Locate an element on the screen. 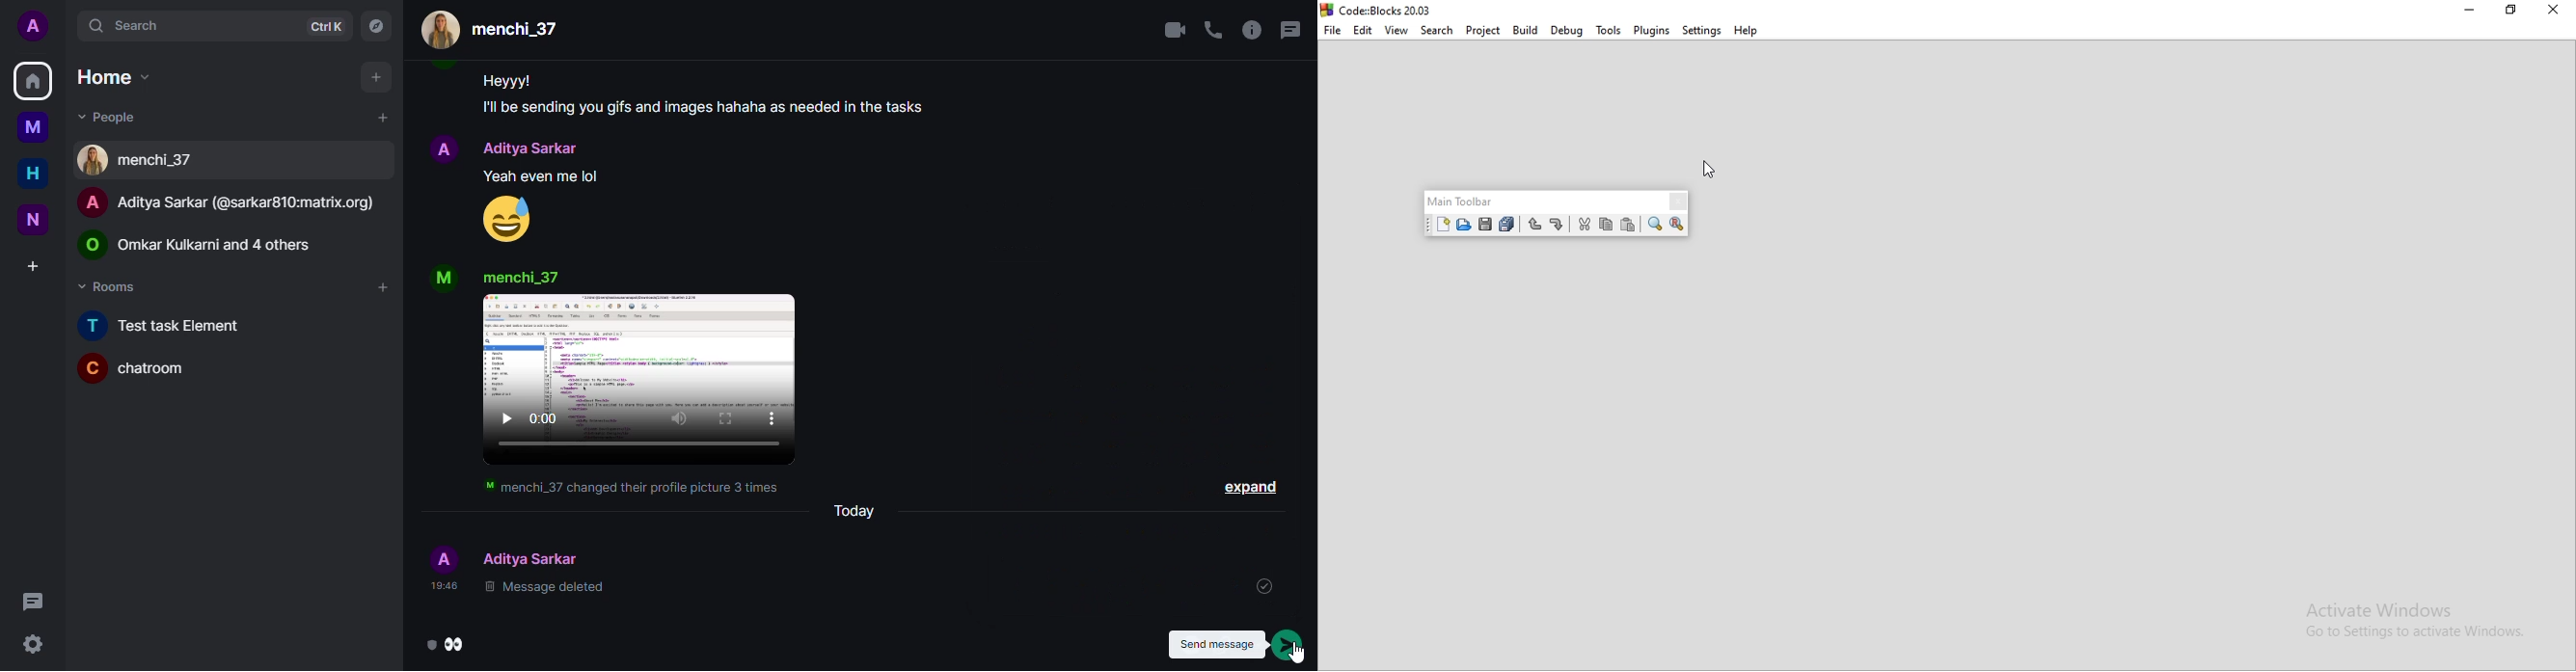  Heyyy! is located at coordinates (507, 81).